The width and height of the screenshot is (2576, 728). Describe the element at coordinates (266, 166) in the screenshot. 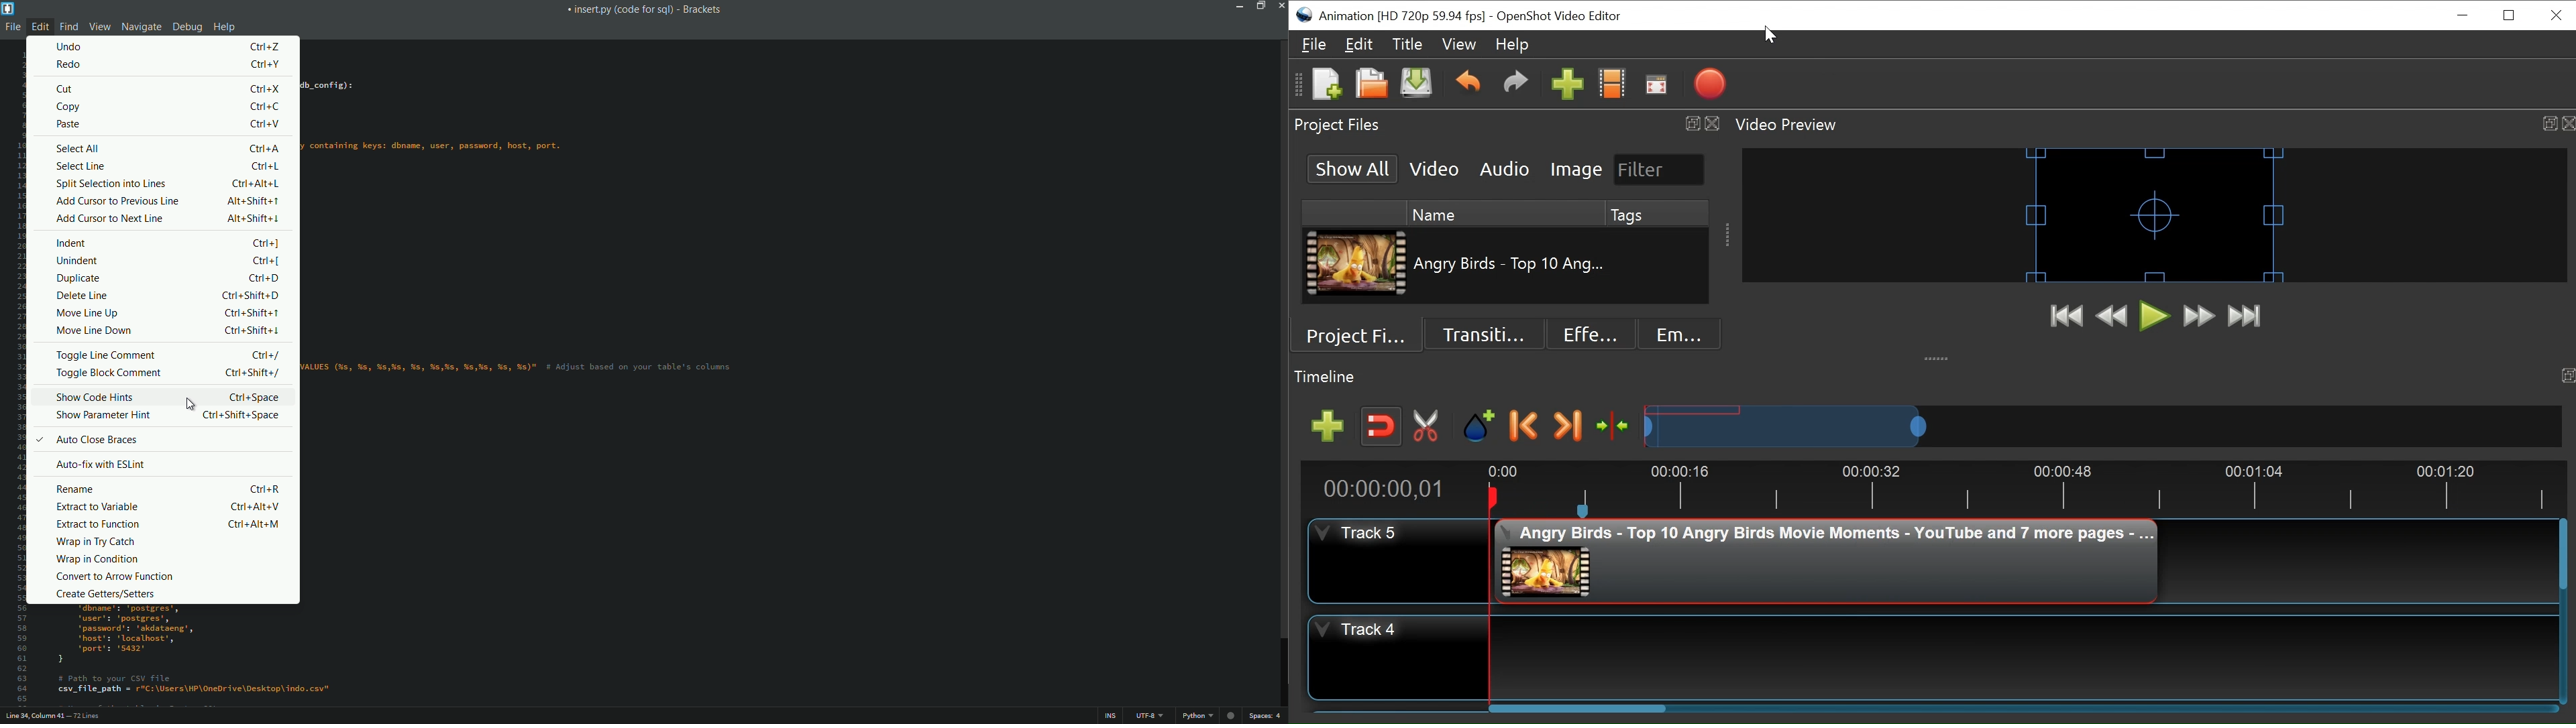

I see `keyboard shortcut` at that location.